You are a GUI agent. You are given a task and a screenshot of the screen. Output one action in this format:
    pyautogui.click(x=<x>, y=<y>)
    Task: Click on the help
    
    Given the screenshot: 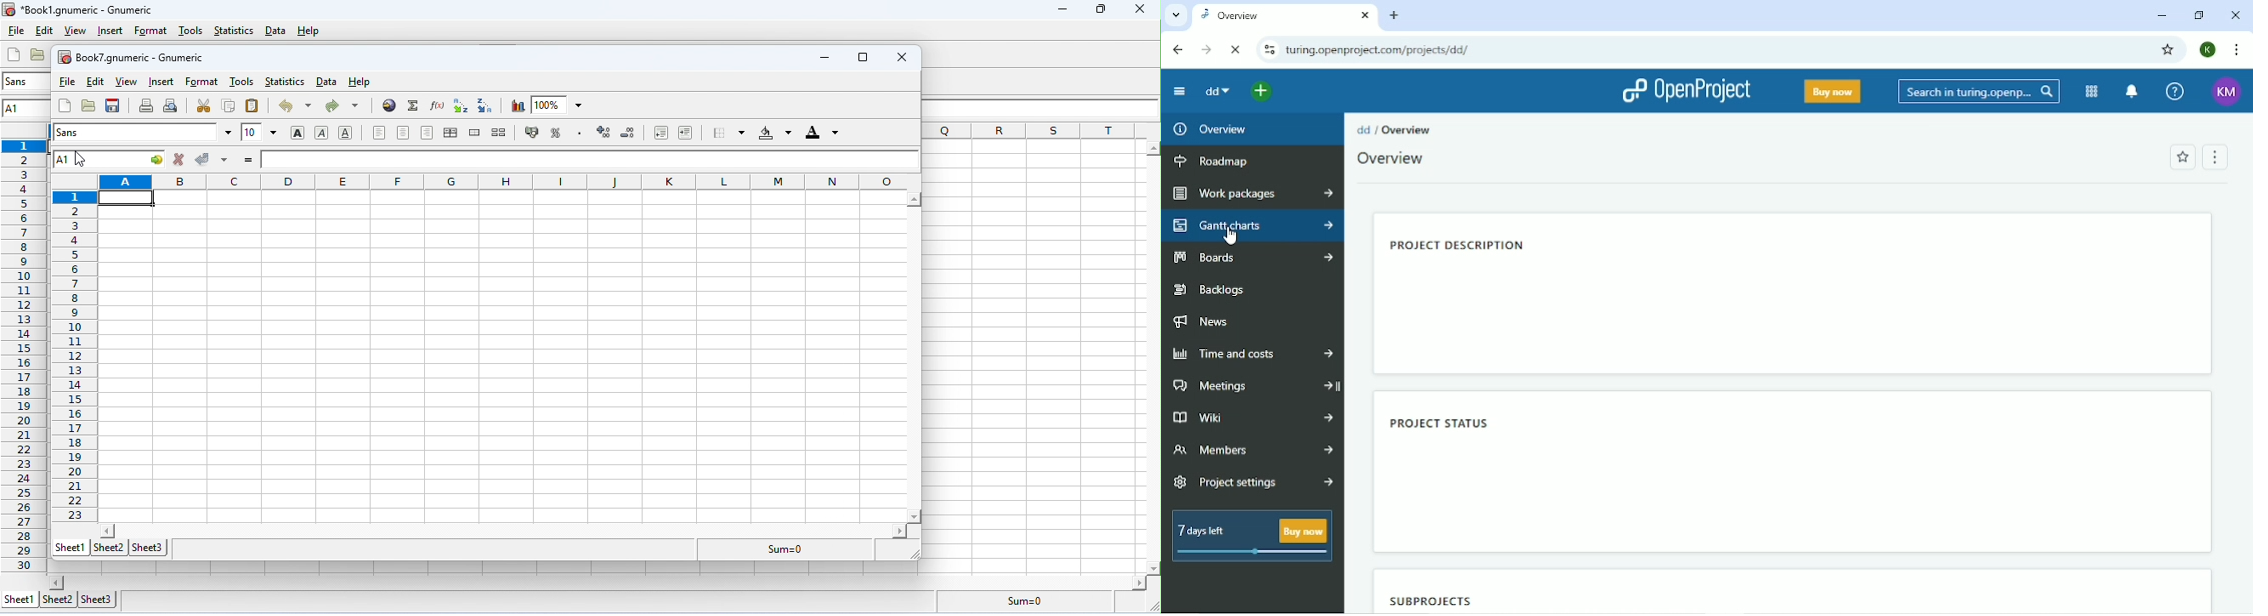 What is the action you would take?
    pyautogui.click(x=308, y=31)
    